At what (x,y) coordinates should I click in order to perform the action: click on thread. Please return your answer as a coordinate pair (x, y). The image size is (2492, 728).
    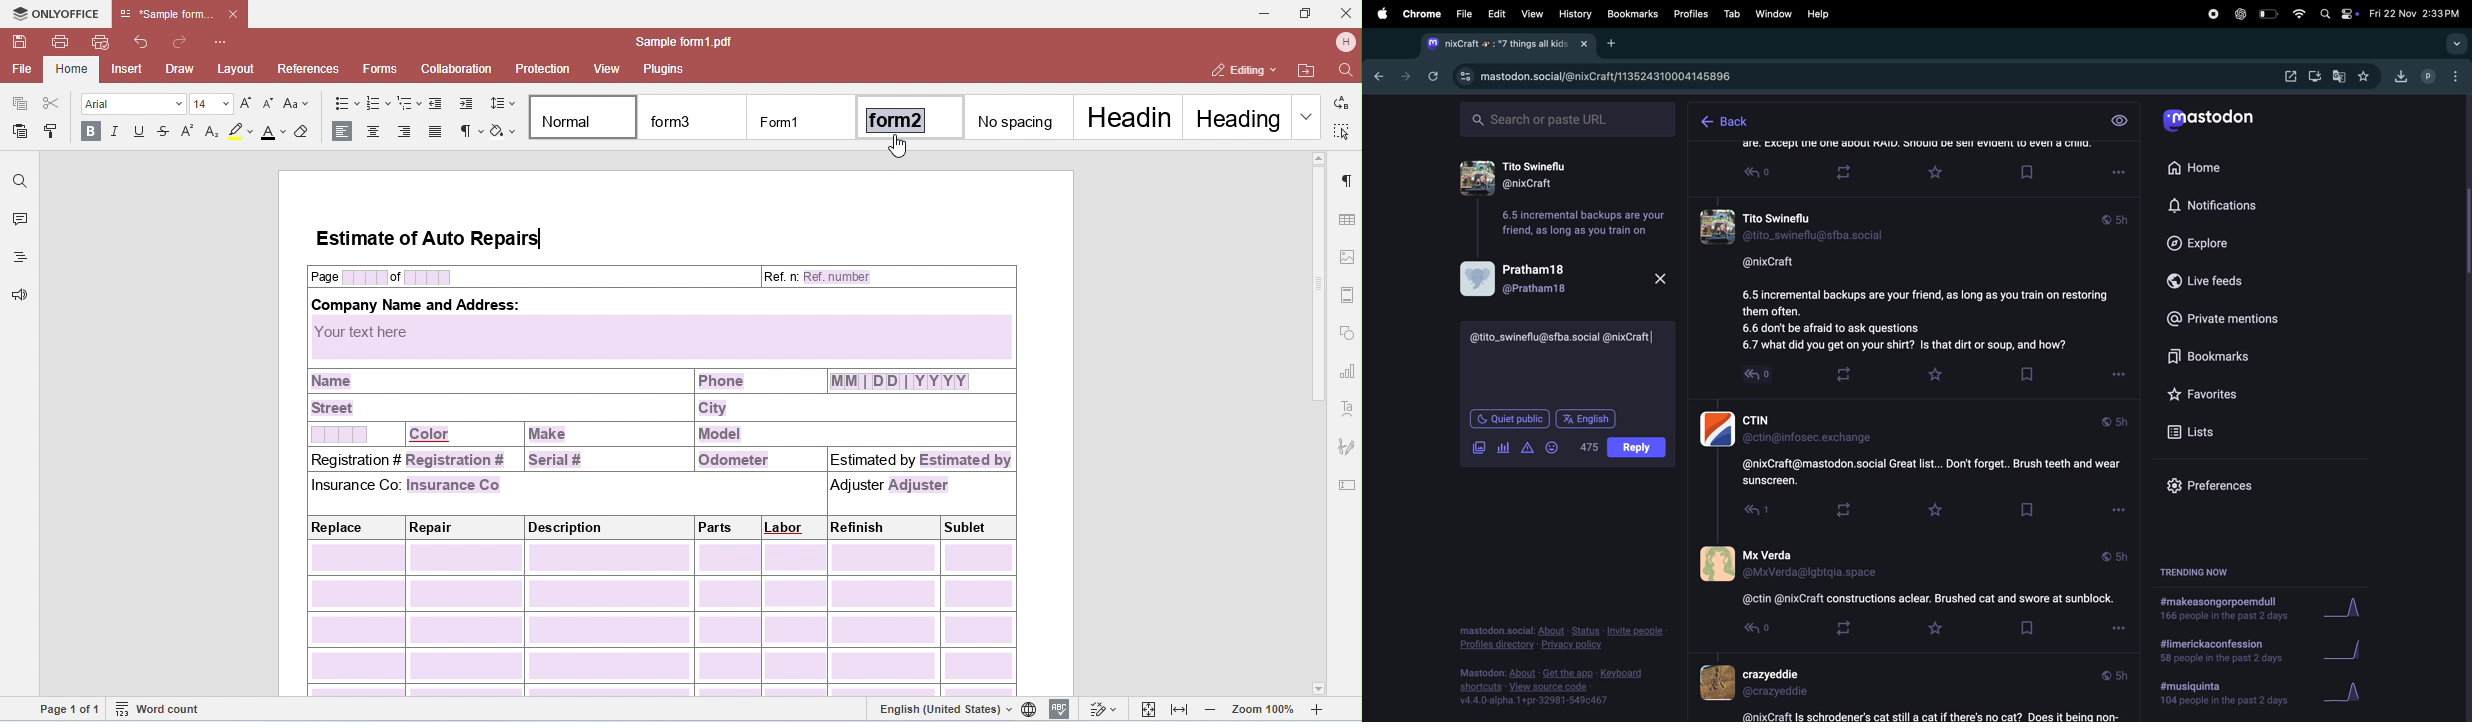
    Looking at the image, I should click on (1909, 580).